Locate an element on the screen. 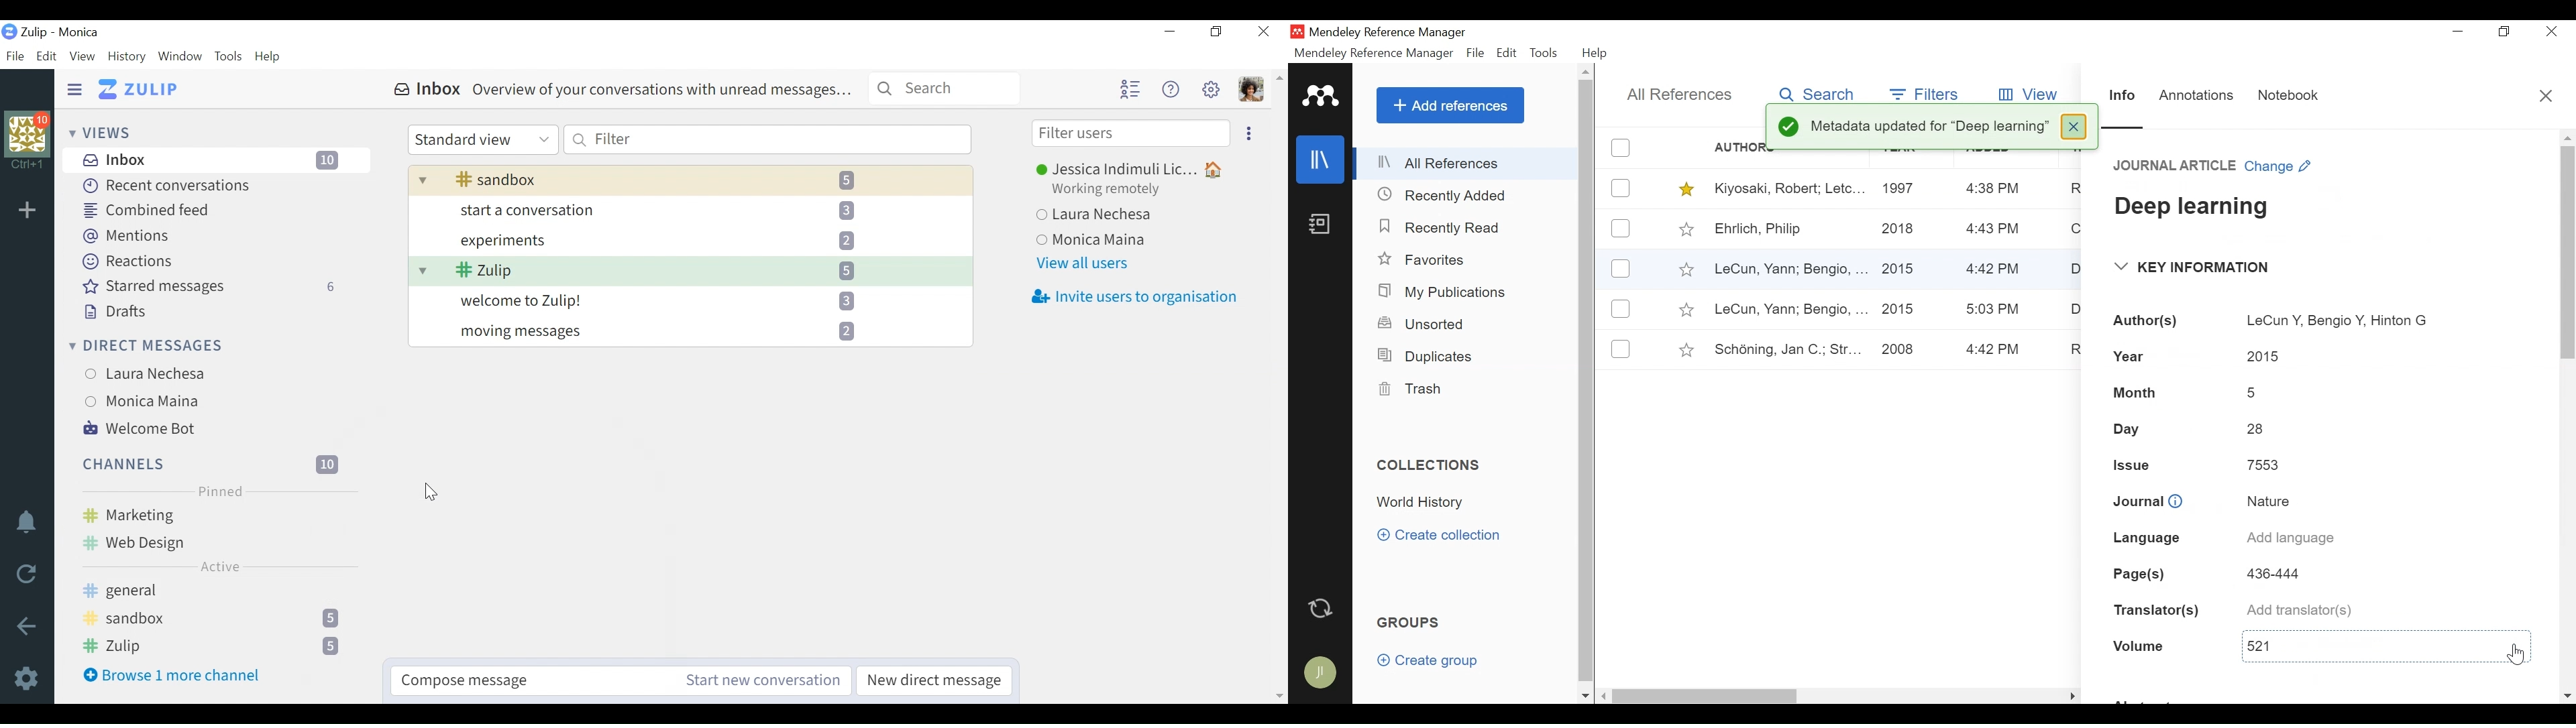  5 is located at coordinates (2254, 390).